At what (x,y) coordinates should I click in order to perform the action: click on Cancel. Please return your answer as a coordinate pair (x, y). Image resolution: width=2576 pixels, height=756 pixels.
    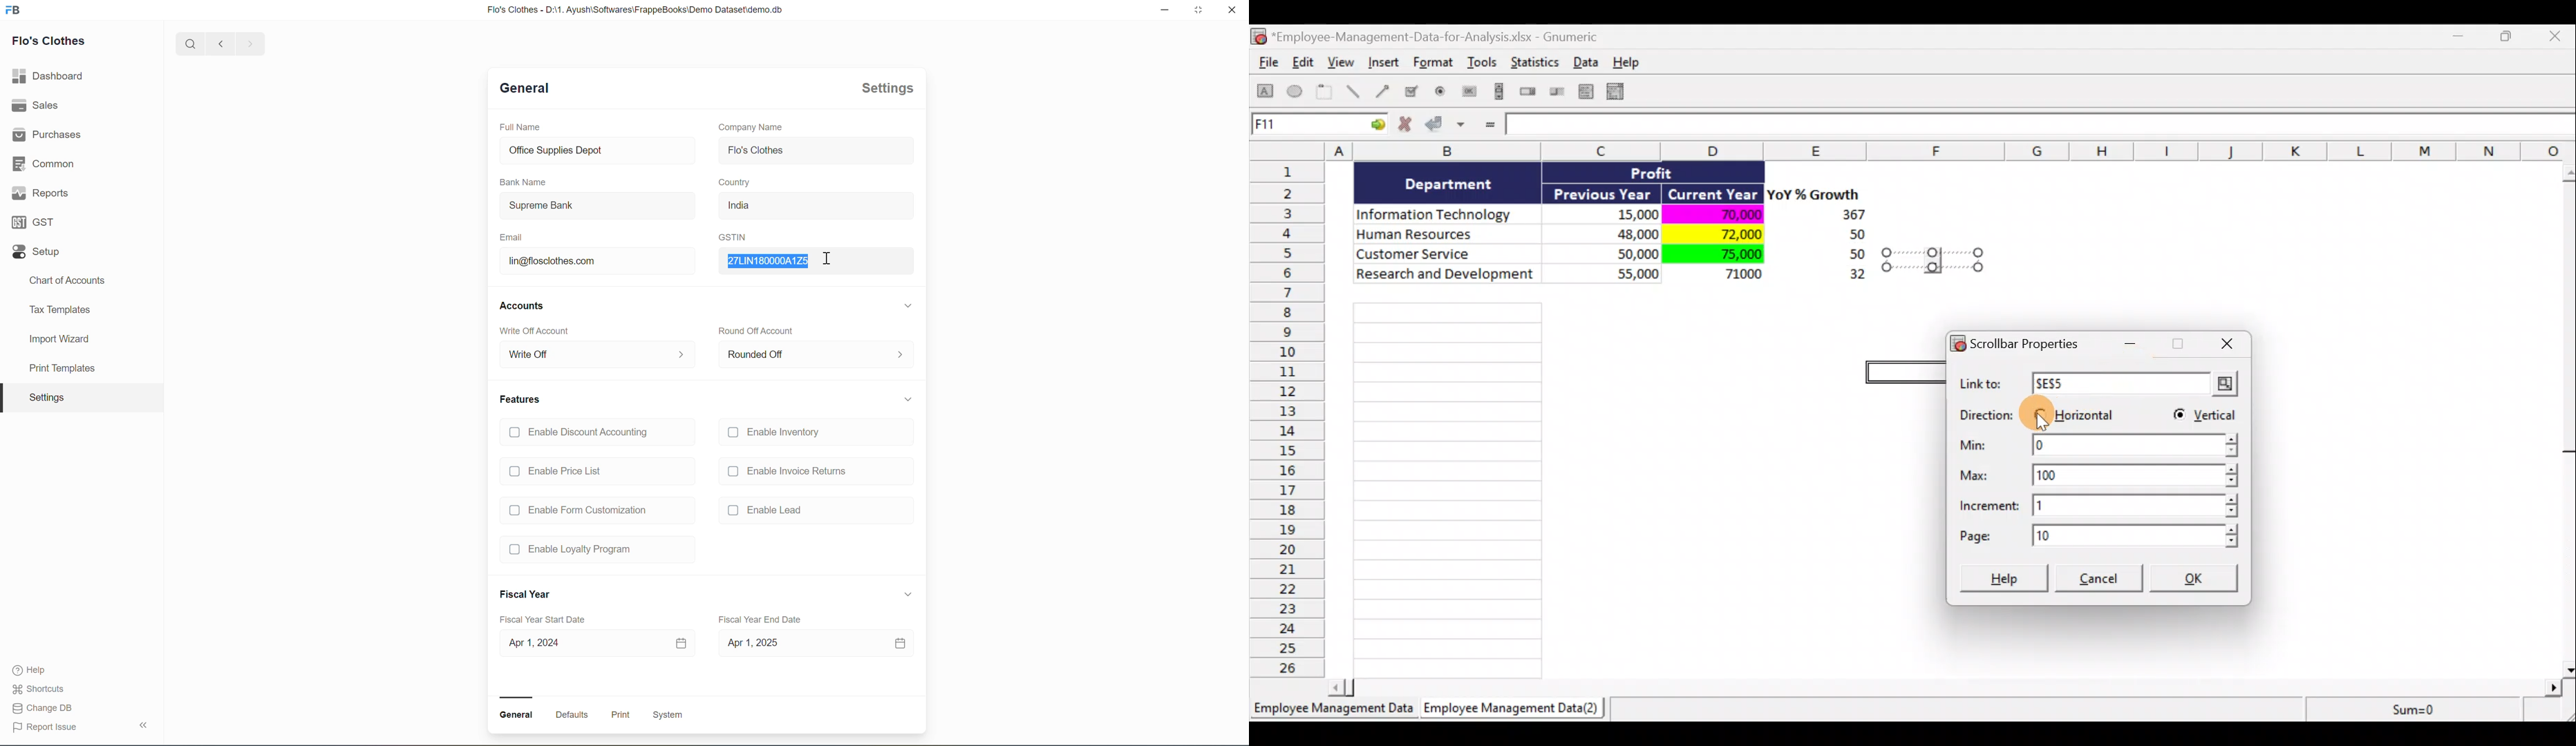
    Looking at the image, I should click on (2101, 580).